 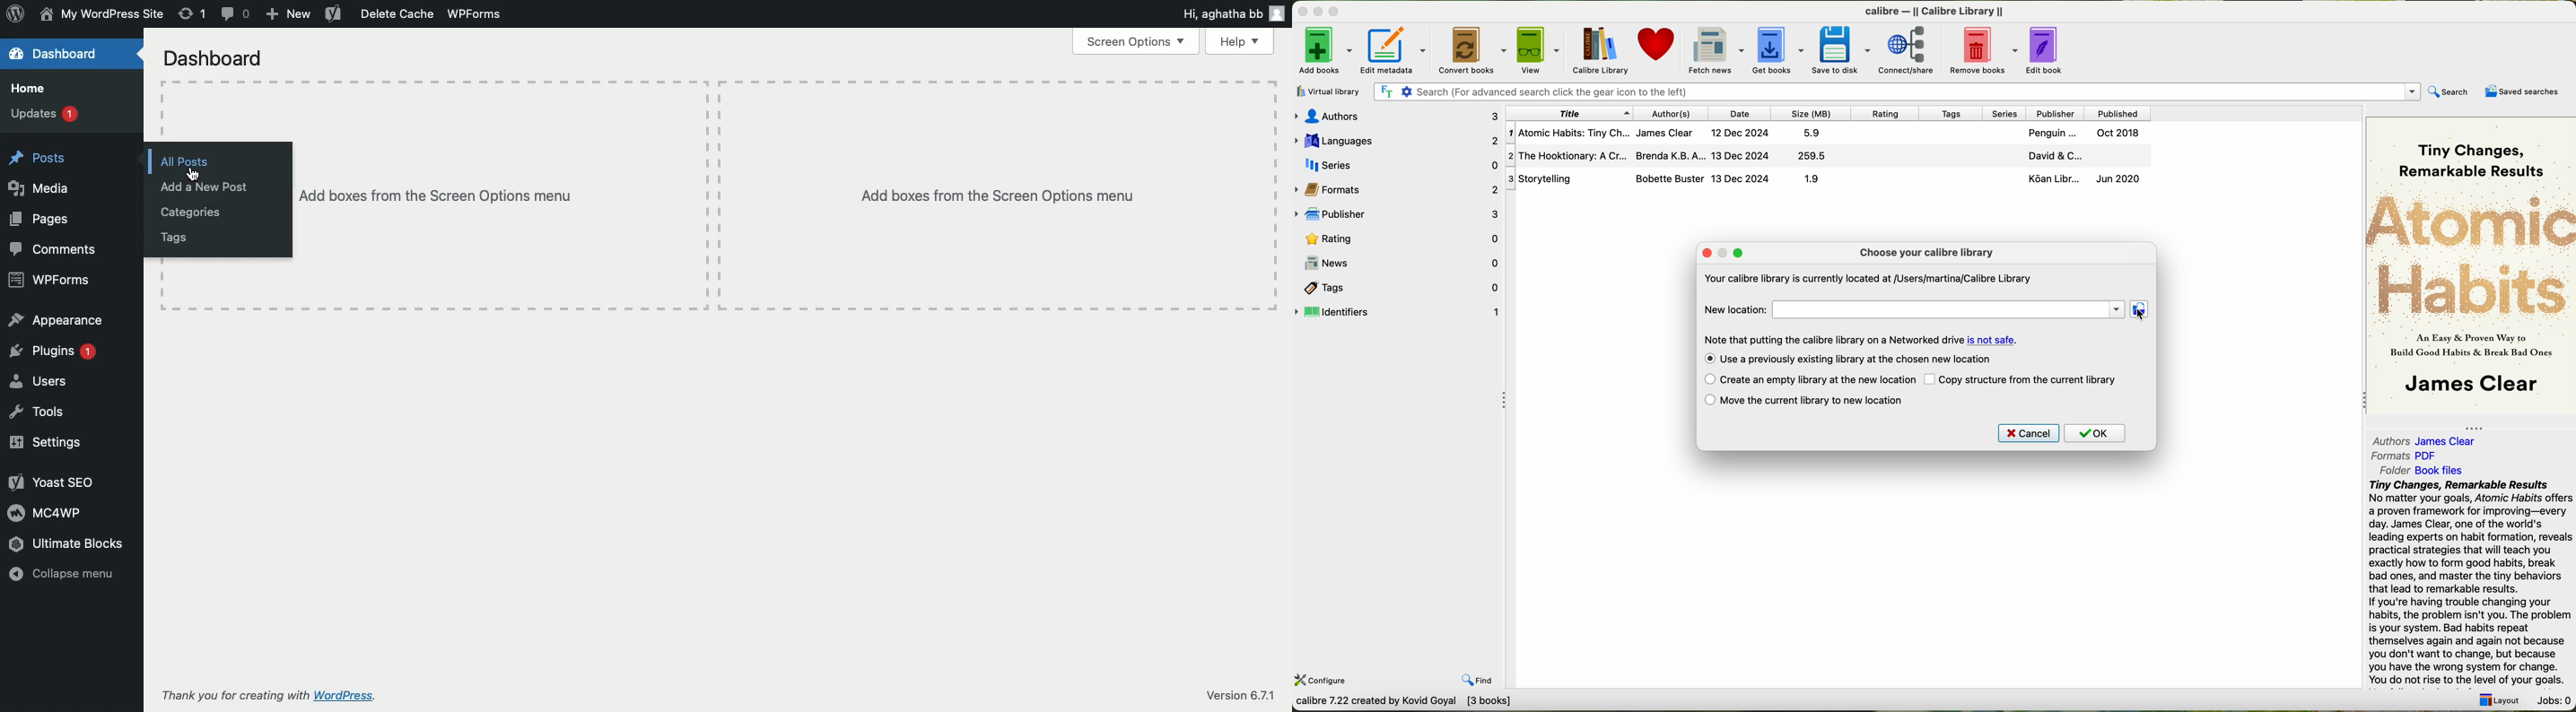 I want to click on Delete cache, so click(x=398, y=16).